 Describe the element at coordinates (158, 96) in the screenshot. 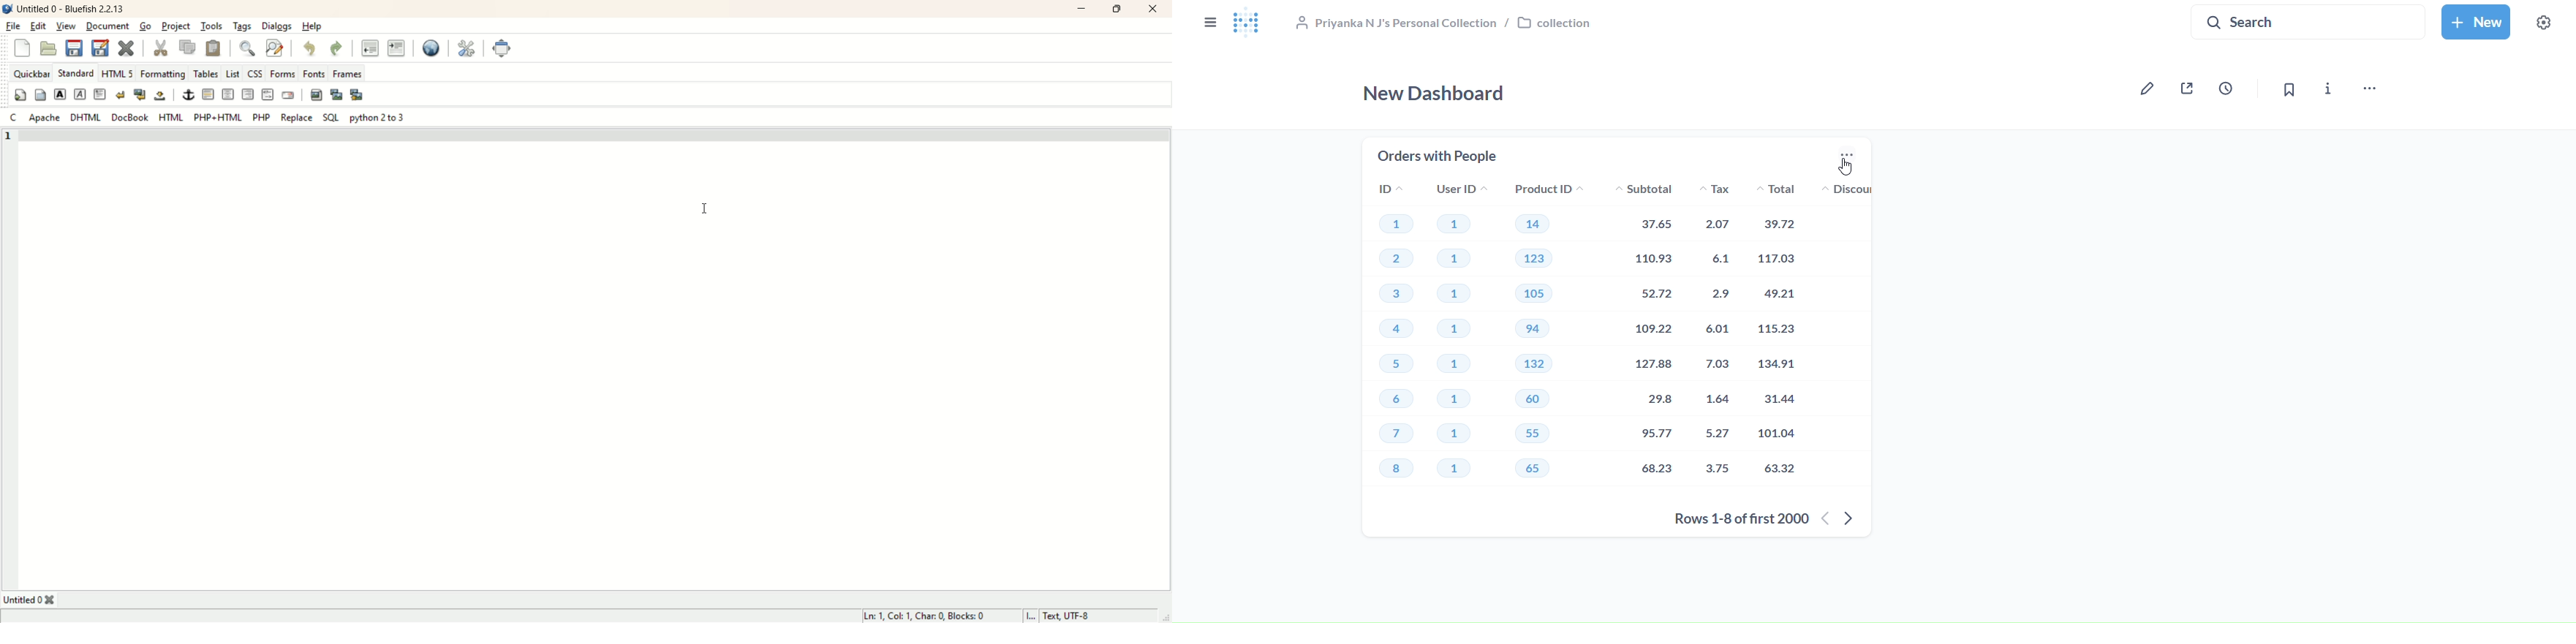

I see `non- breaking space` at that location.